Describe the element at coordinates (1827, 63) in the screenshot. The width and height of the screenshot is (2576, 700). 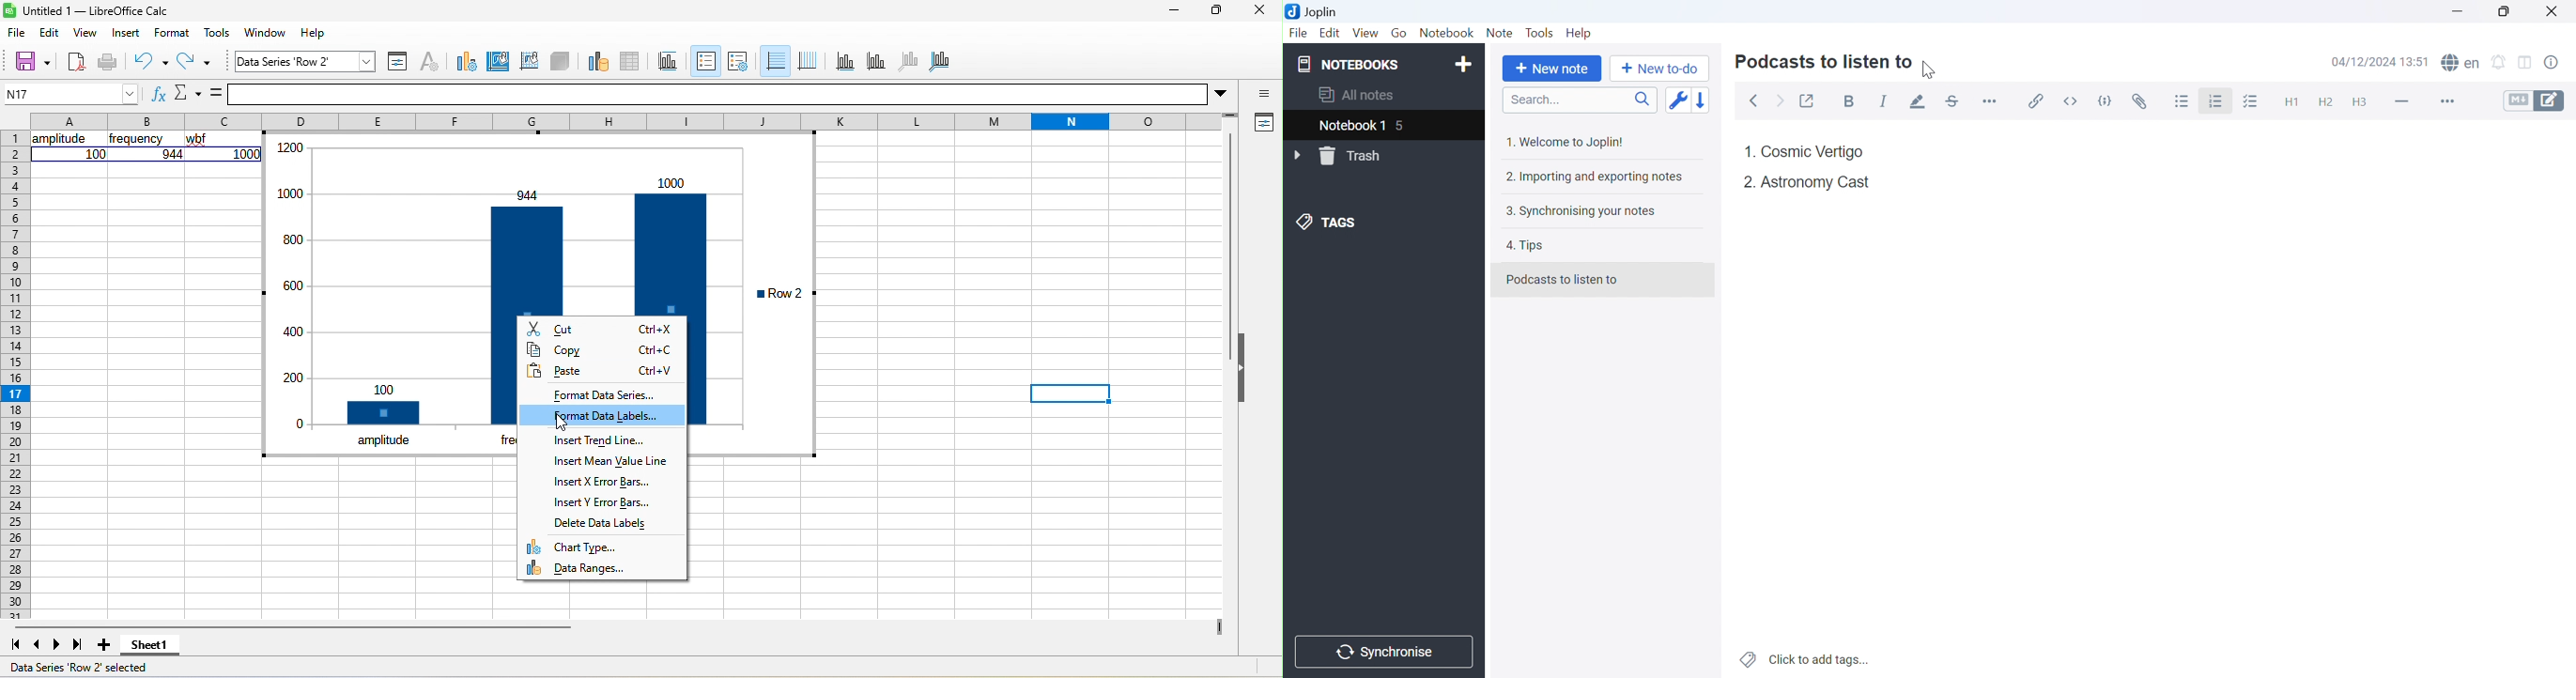
I see `Podcasts to listen to` at that location.